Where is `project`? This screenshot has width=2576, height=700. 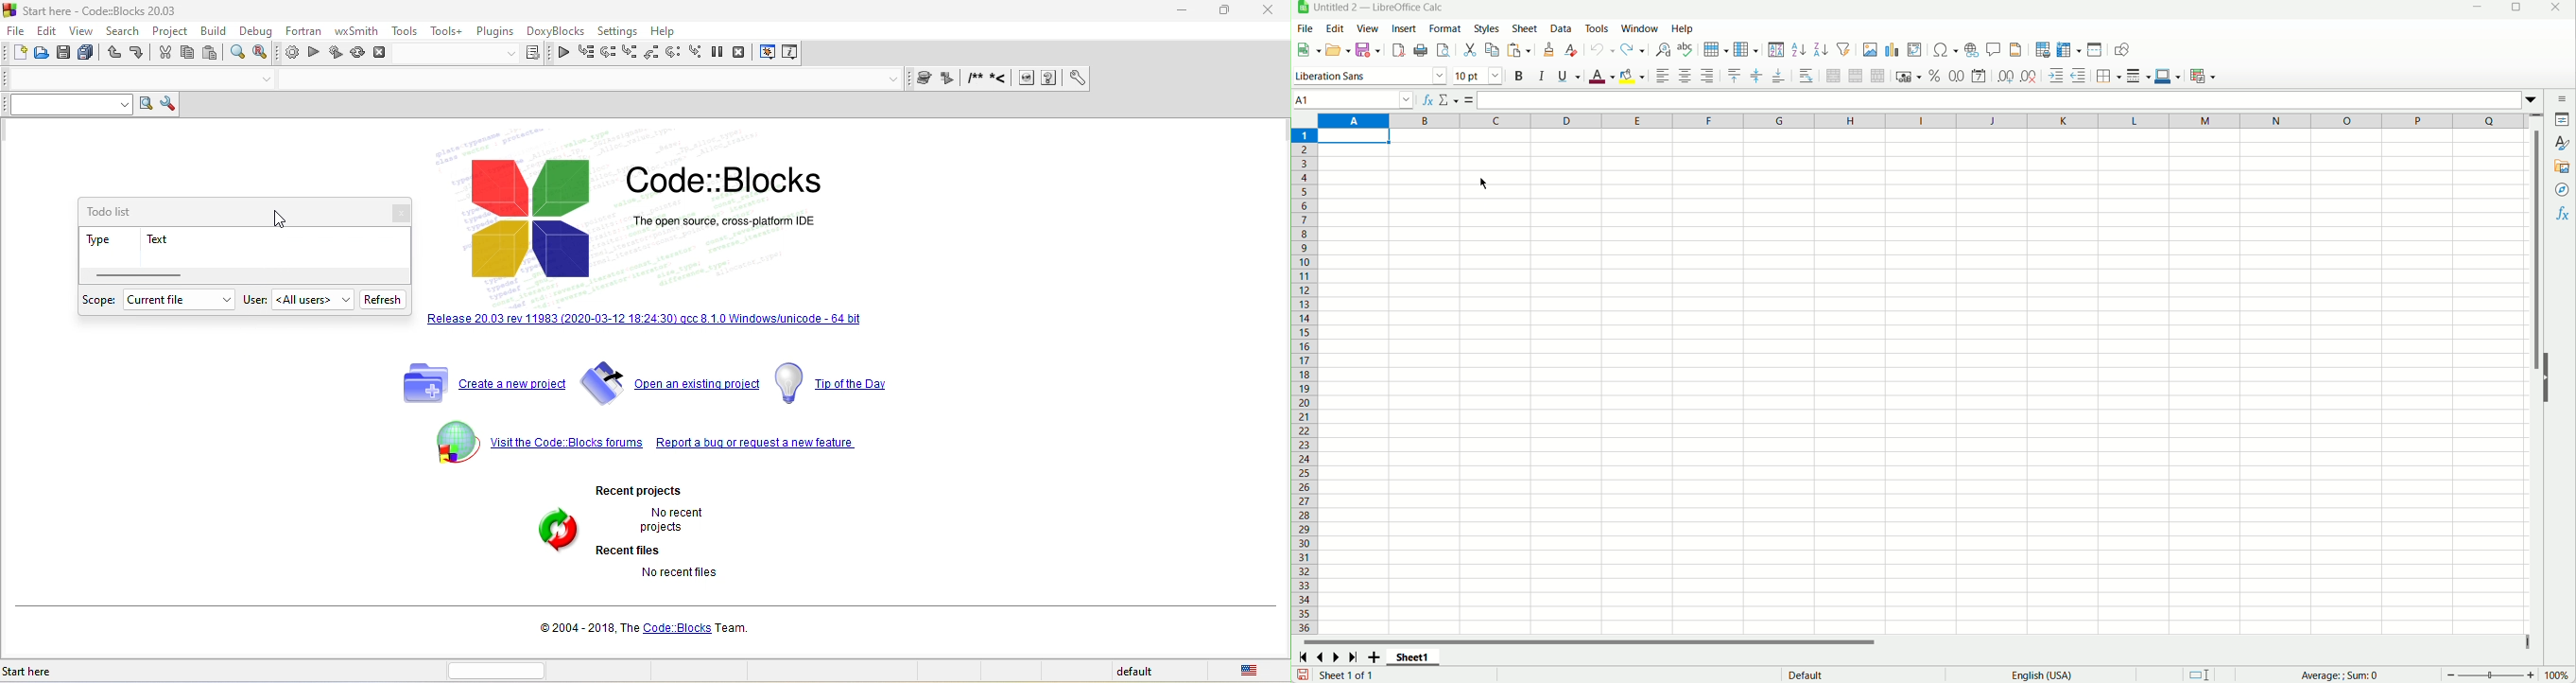
project is located at coordinates (170, 32).